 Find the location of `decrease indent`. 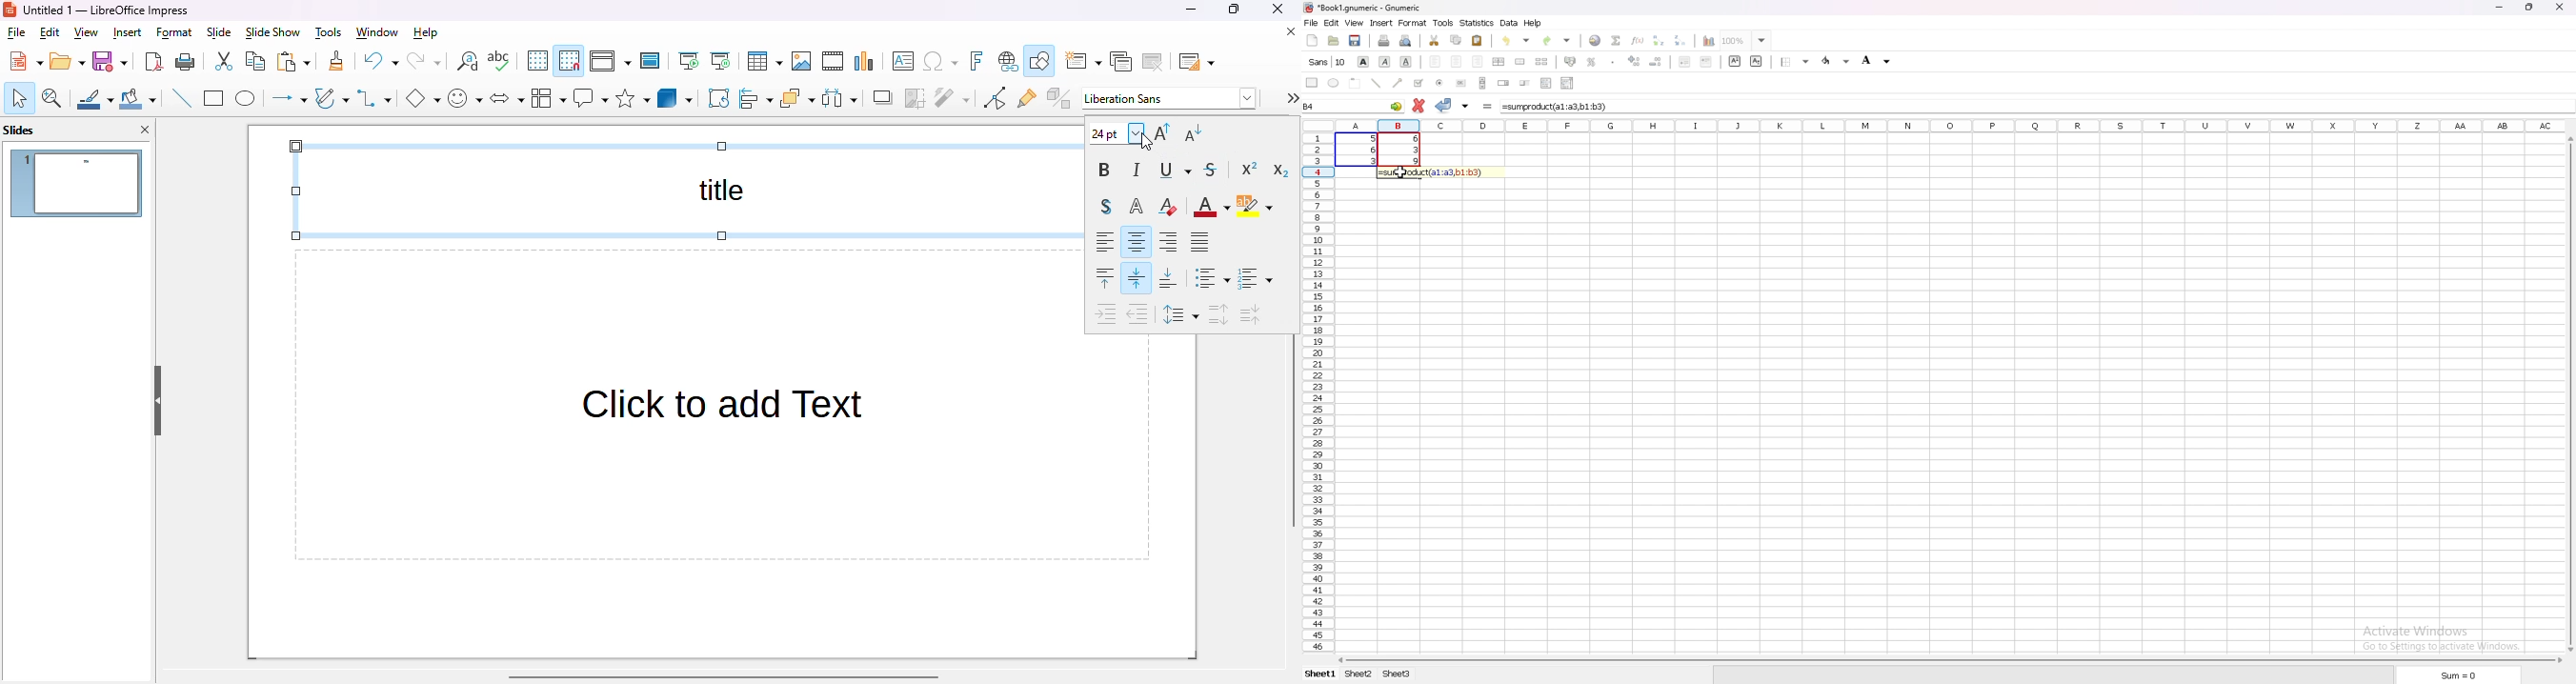

decrease indent is located at coordinates (1137, 315).